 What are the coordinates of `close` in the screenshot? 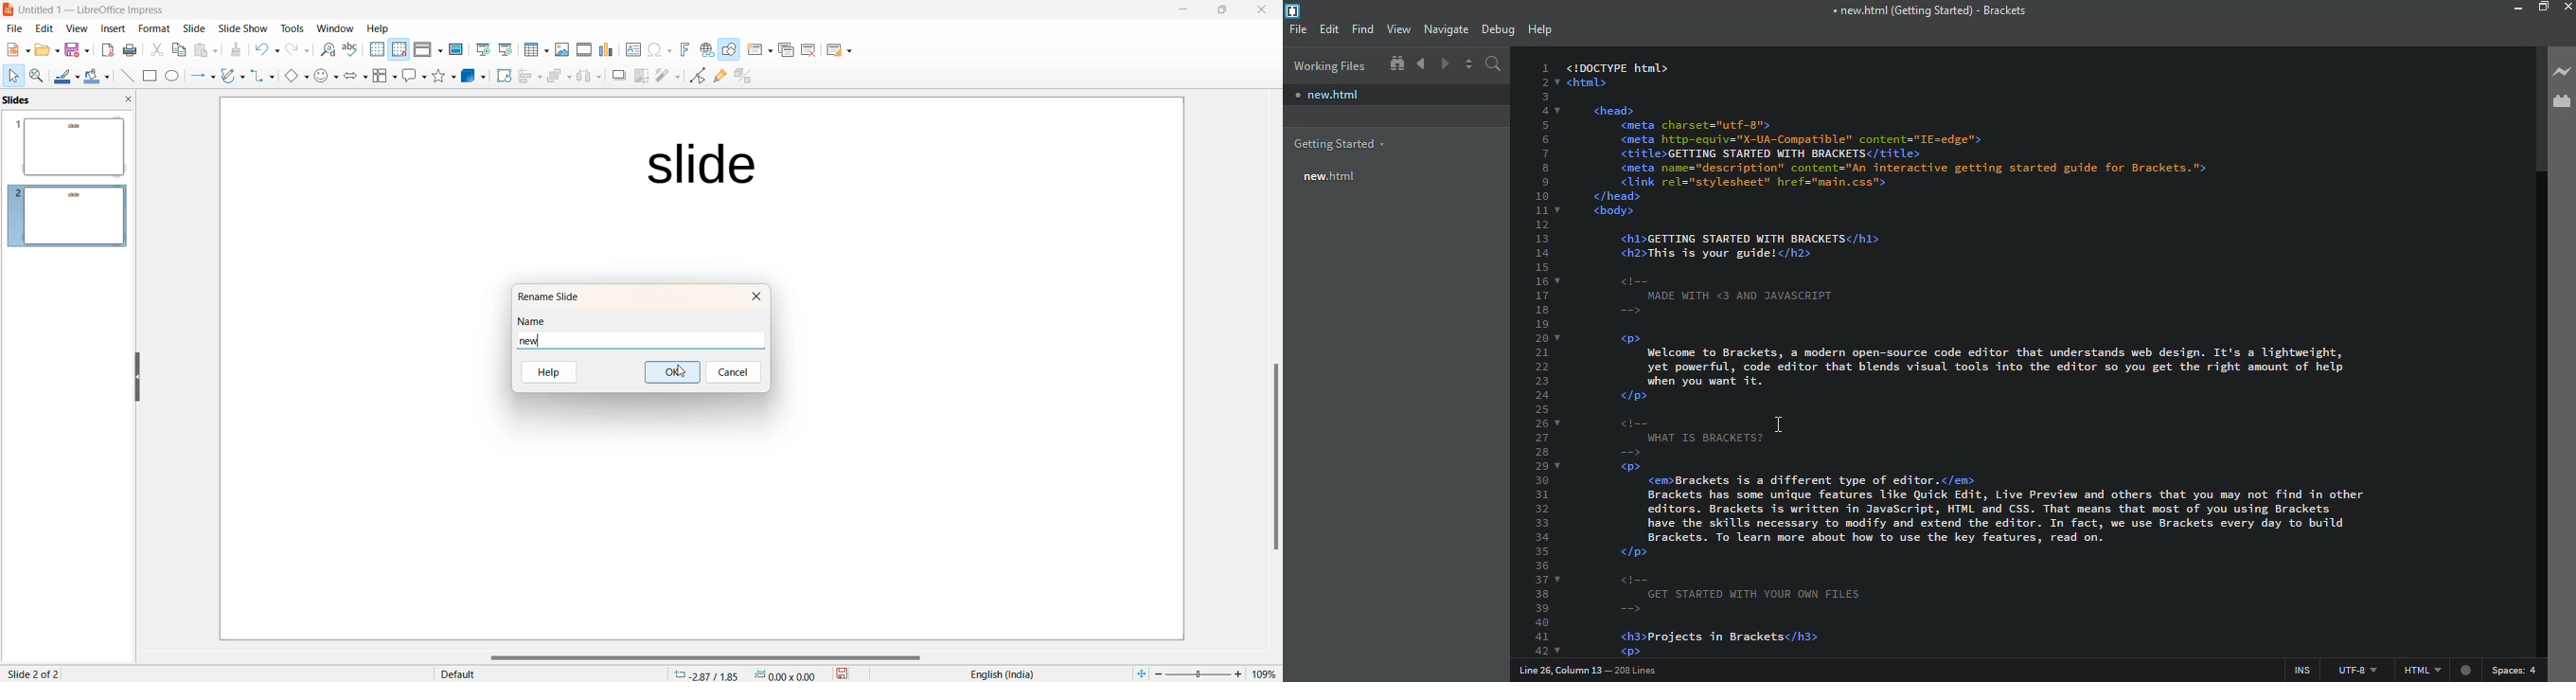 It's located at (2570, 7).